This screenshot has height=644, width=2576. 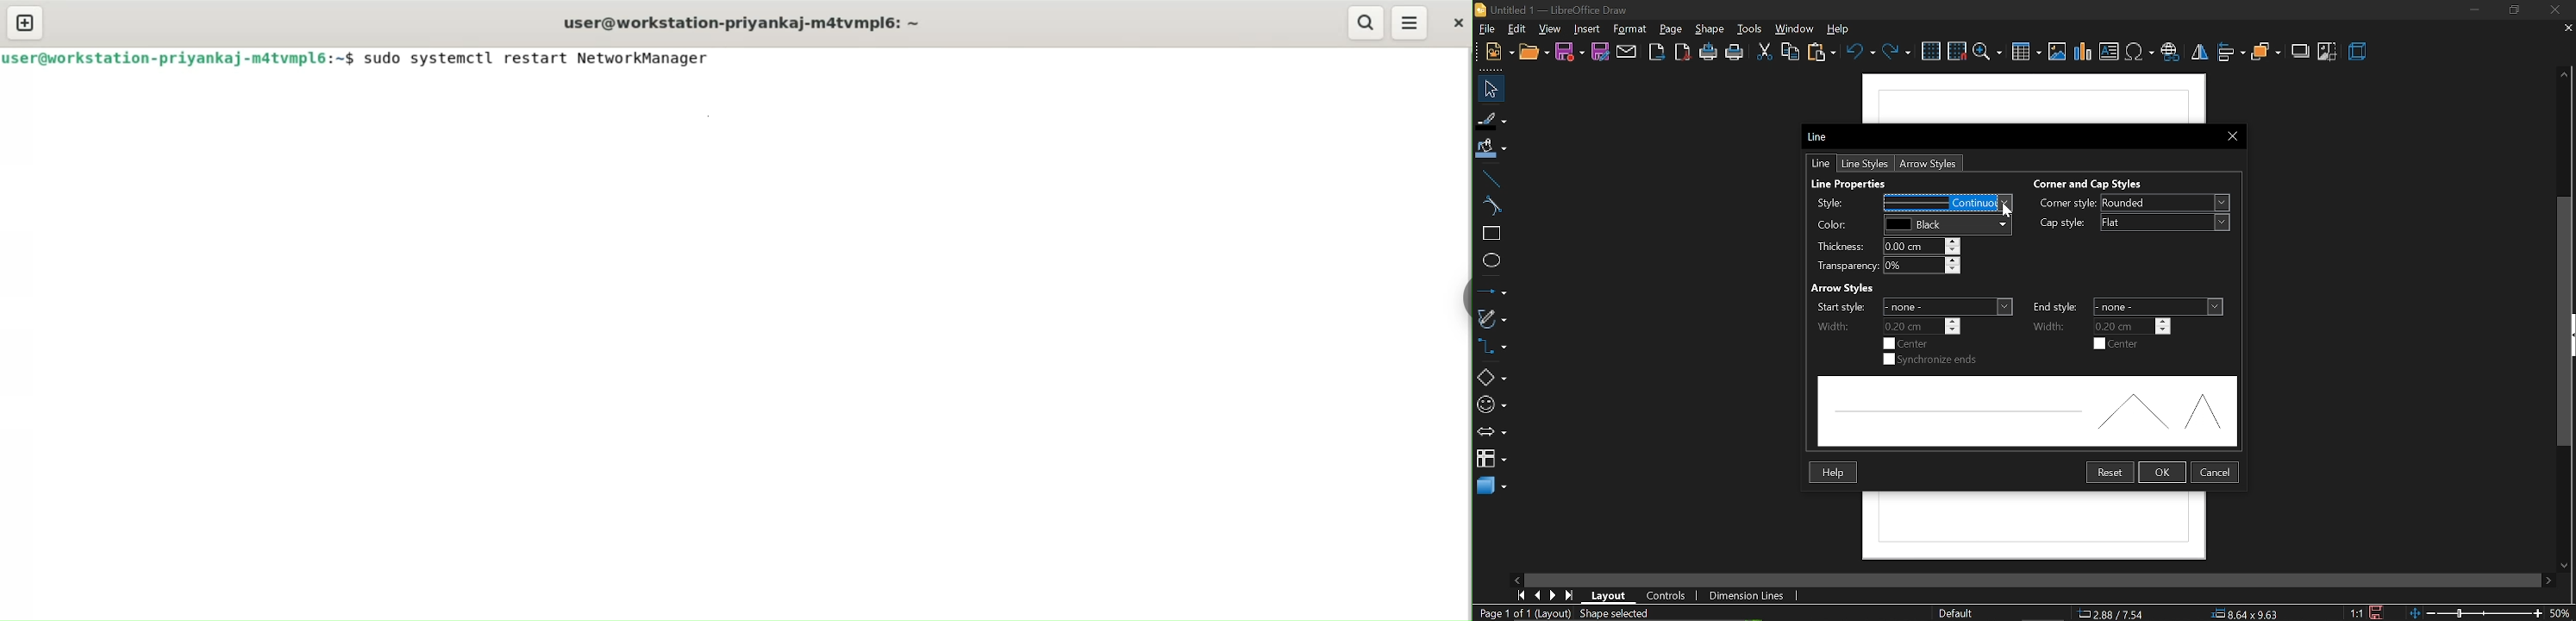 What do you see at coordinates (2133, 223) in the screenshot?
I see `cap style` at bounding box center [2133, 223].